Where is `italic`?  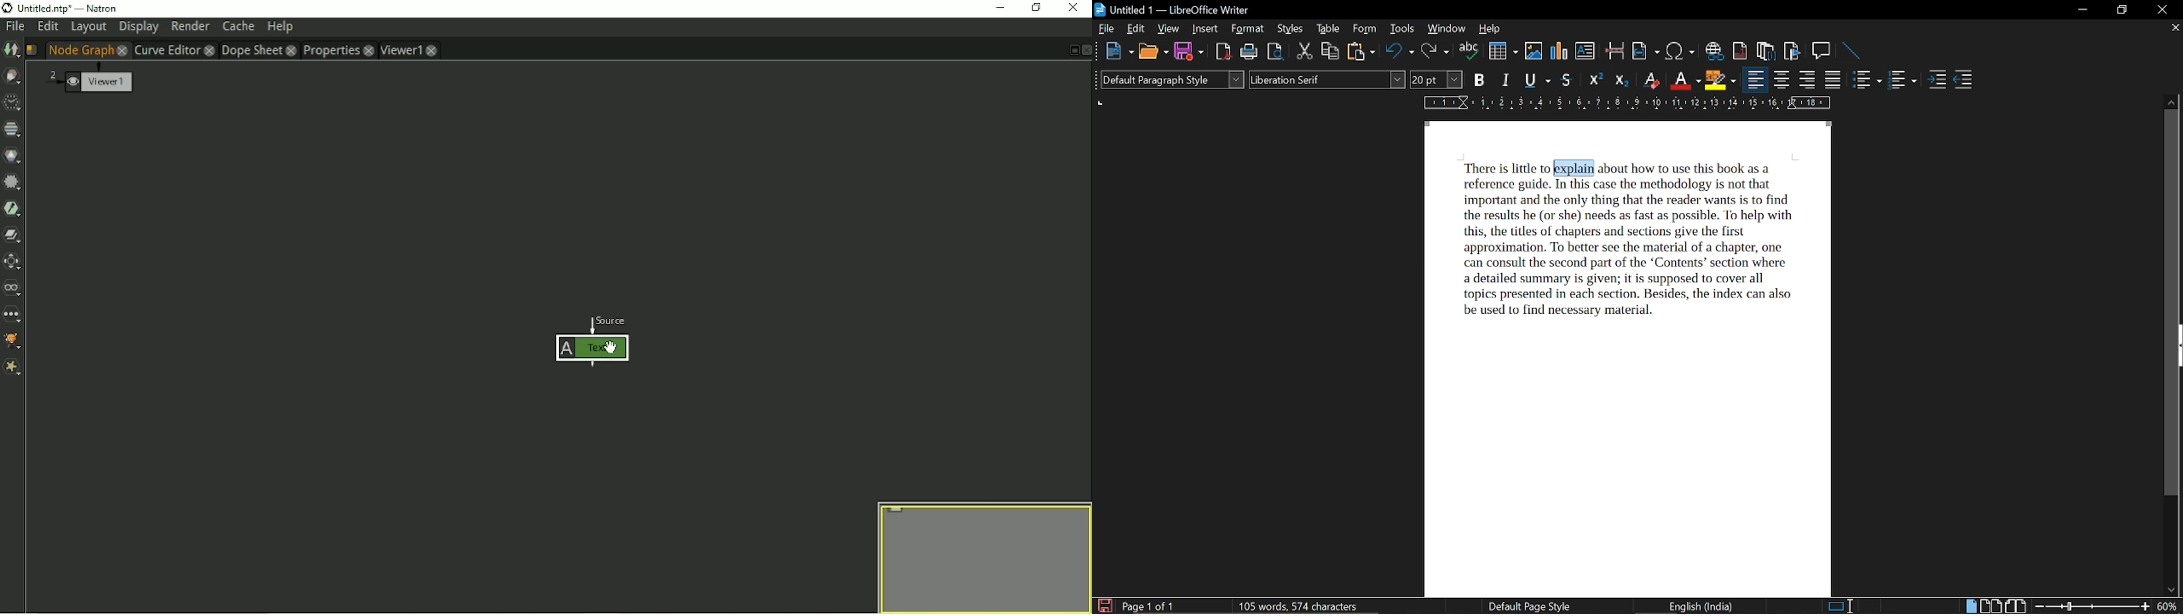
italic is located at coordinates (1507, 80).